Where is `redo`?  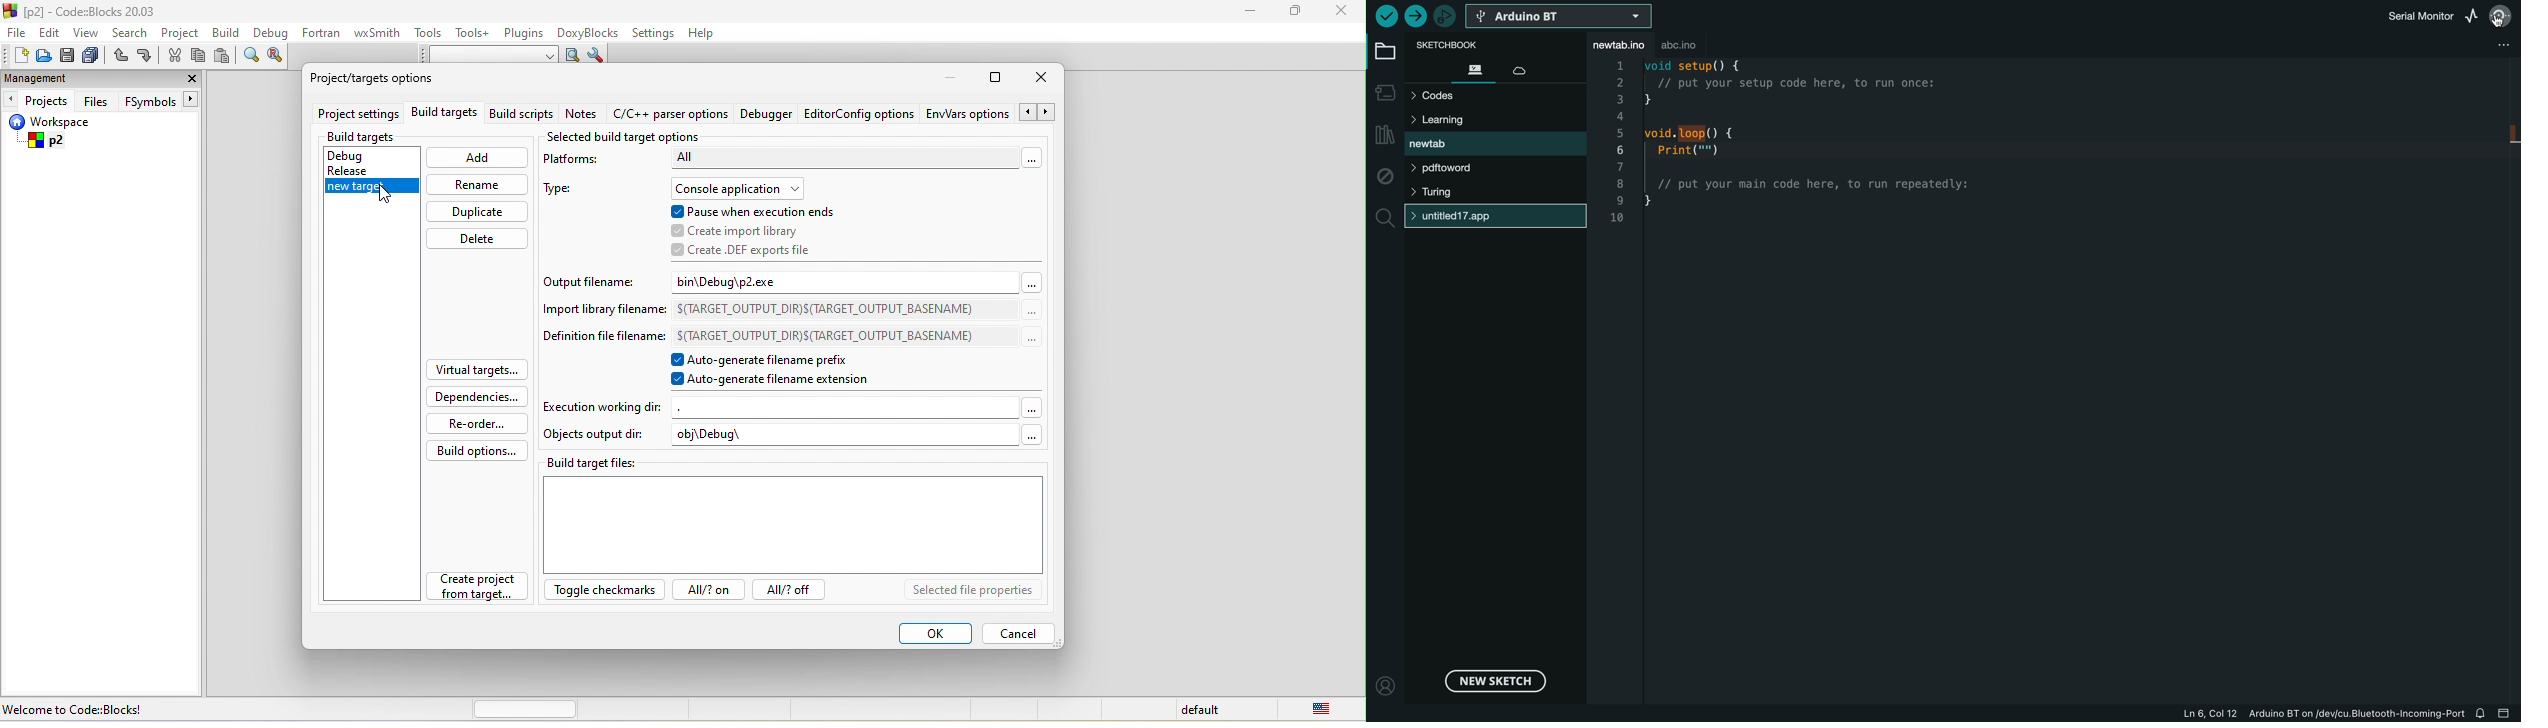 redo is located at coordinates (146, 57).